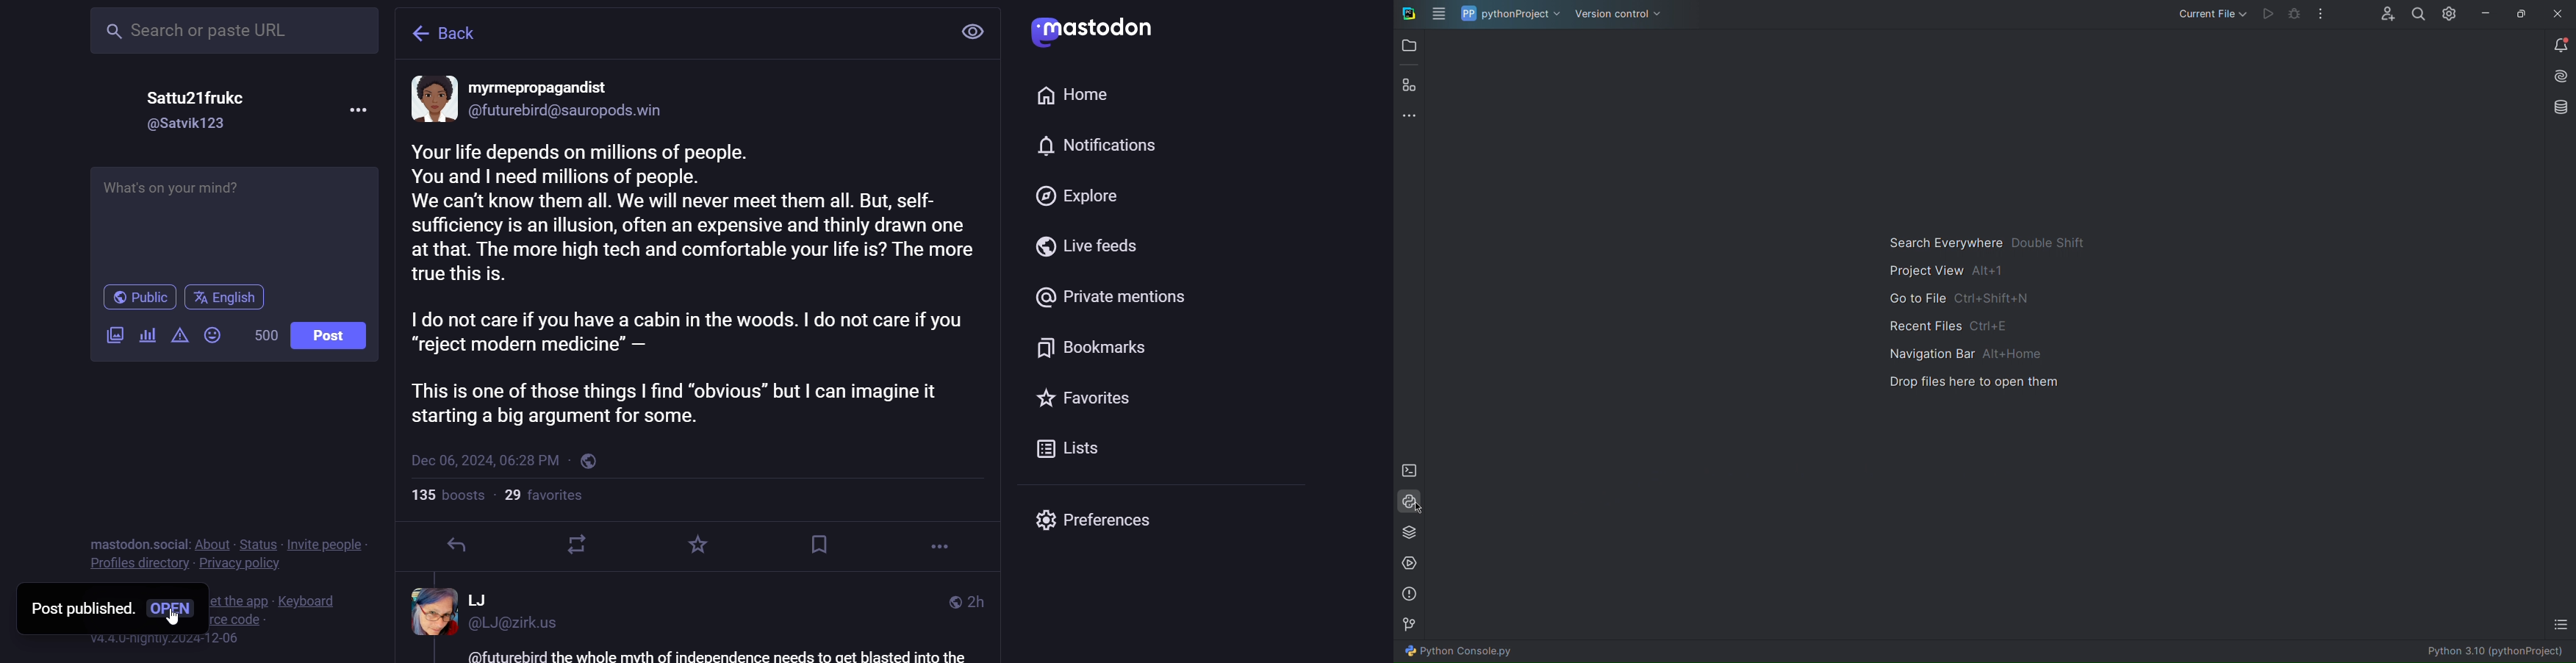  I want to click on content, so click(695, 284).